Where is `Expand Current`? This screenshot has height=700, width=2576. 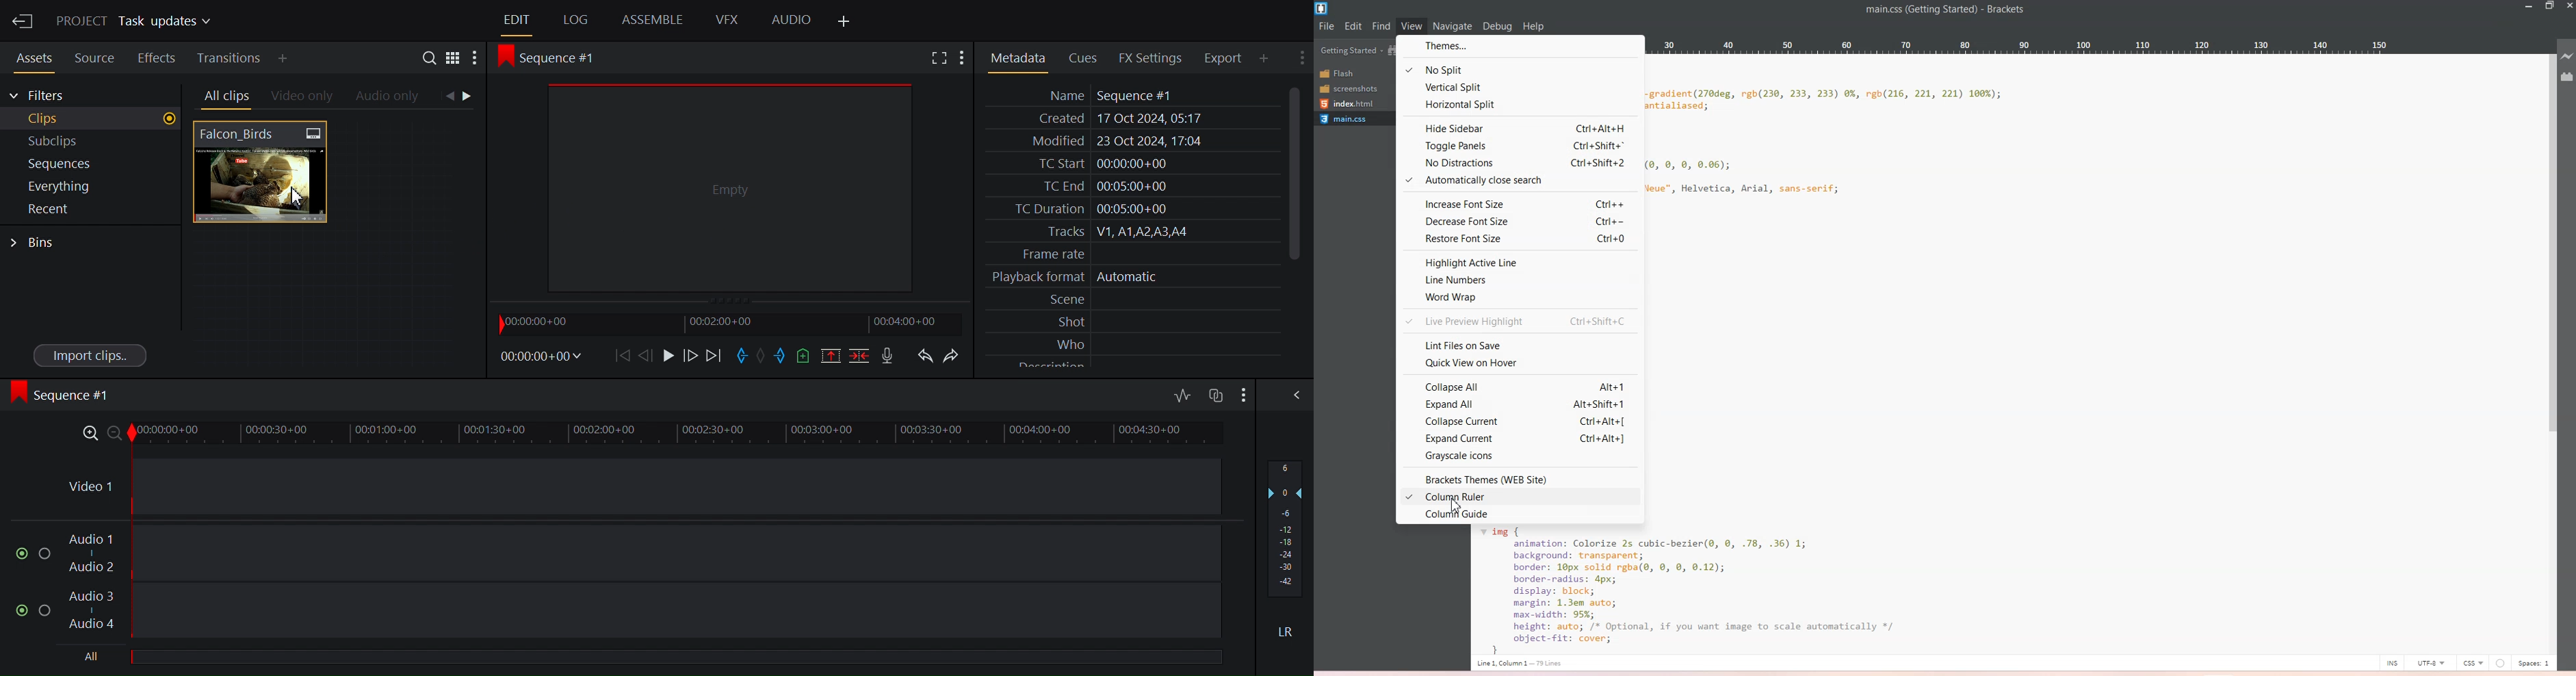 Expand Current is located at coordinates (1520, 438).